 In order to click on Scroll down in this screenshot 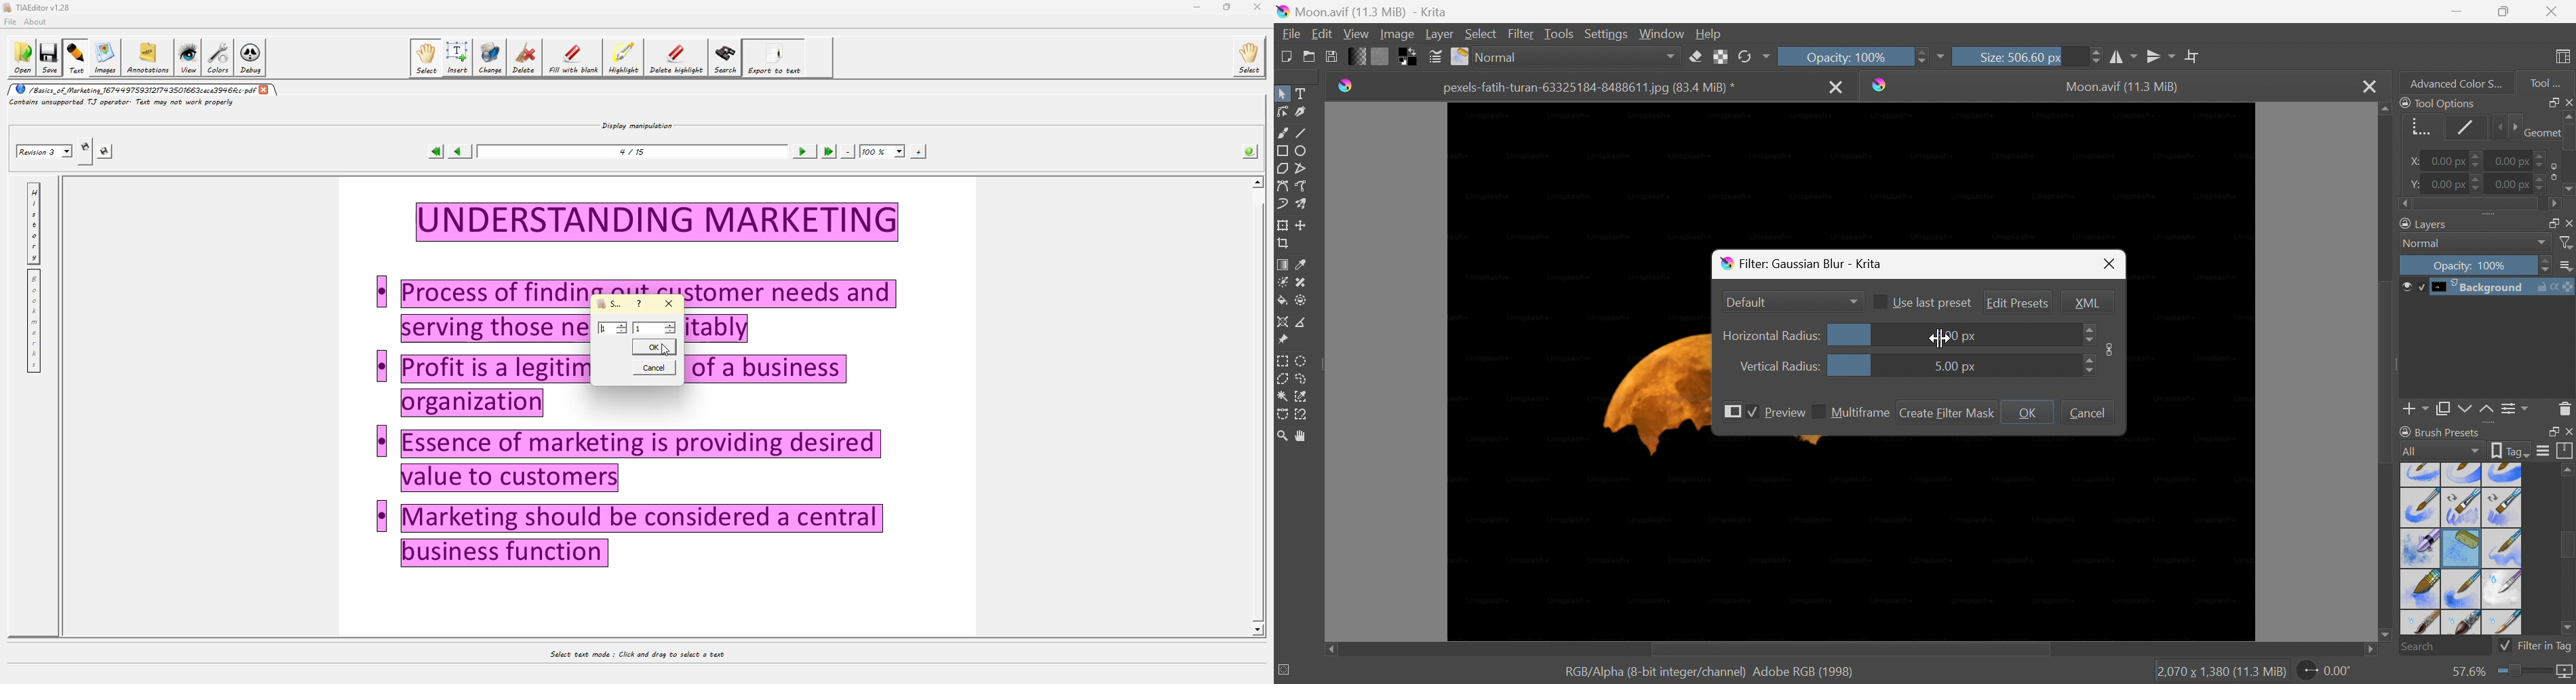, I will do `click(2568, 630)`.